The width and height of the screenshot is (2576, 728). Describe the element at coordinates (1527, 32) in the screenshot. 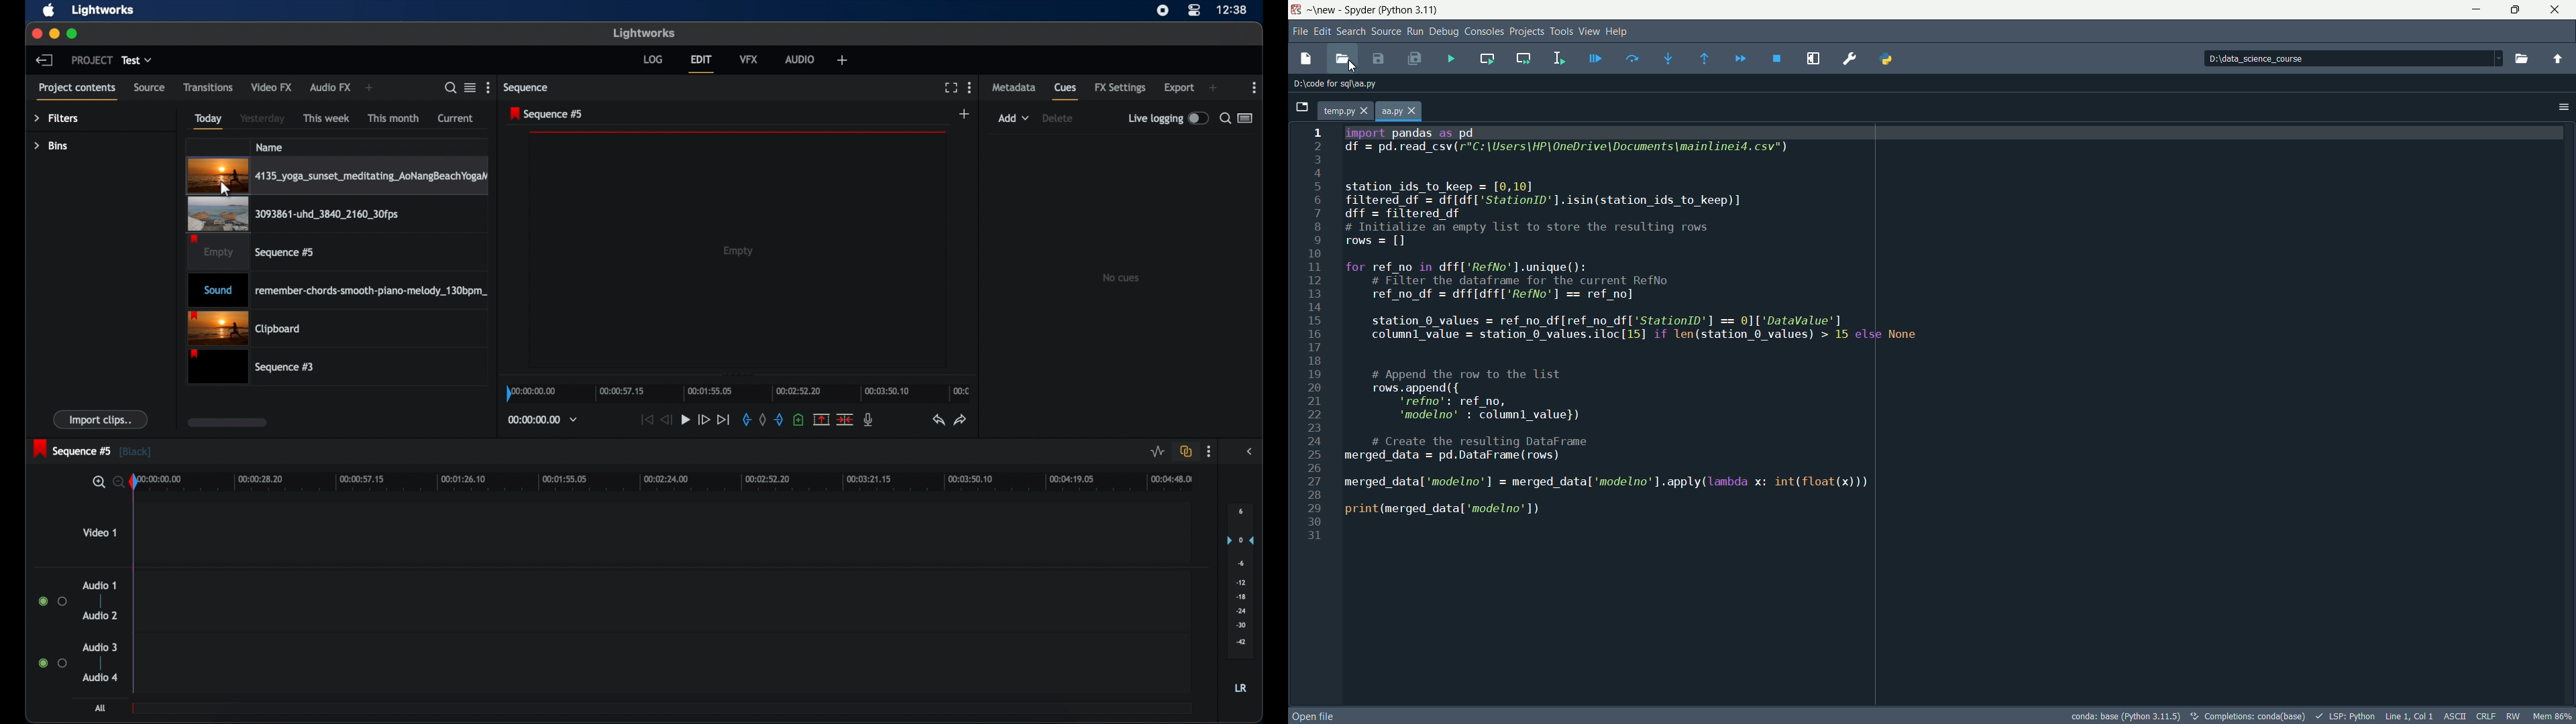

I see `Projects menu` at that location.